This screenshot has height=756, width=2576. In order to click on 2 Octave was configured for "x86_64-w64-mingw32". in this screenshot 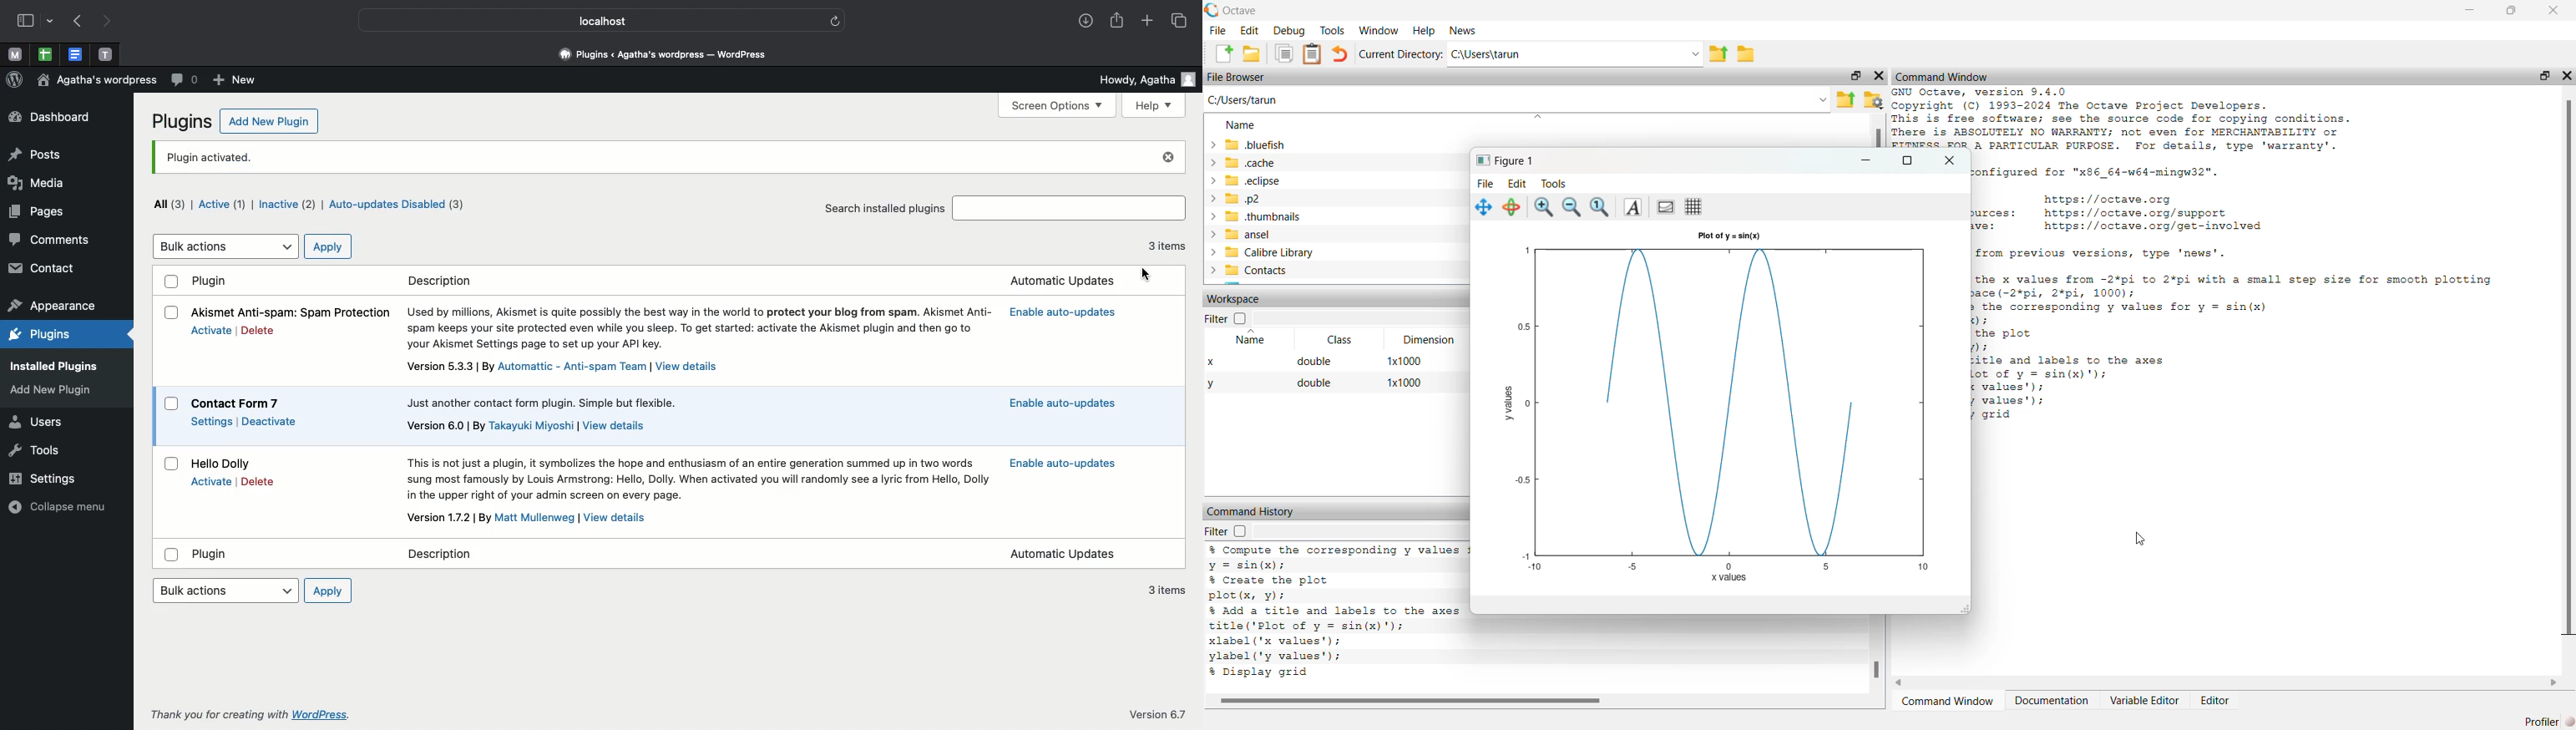, I will do `click(2123, 172)`.